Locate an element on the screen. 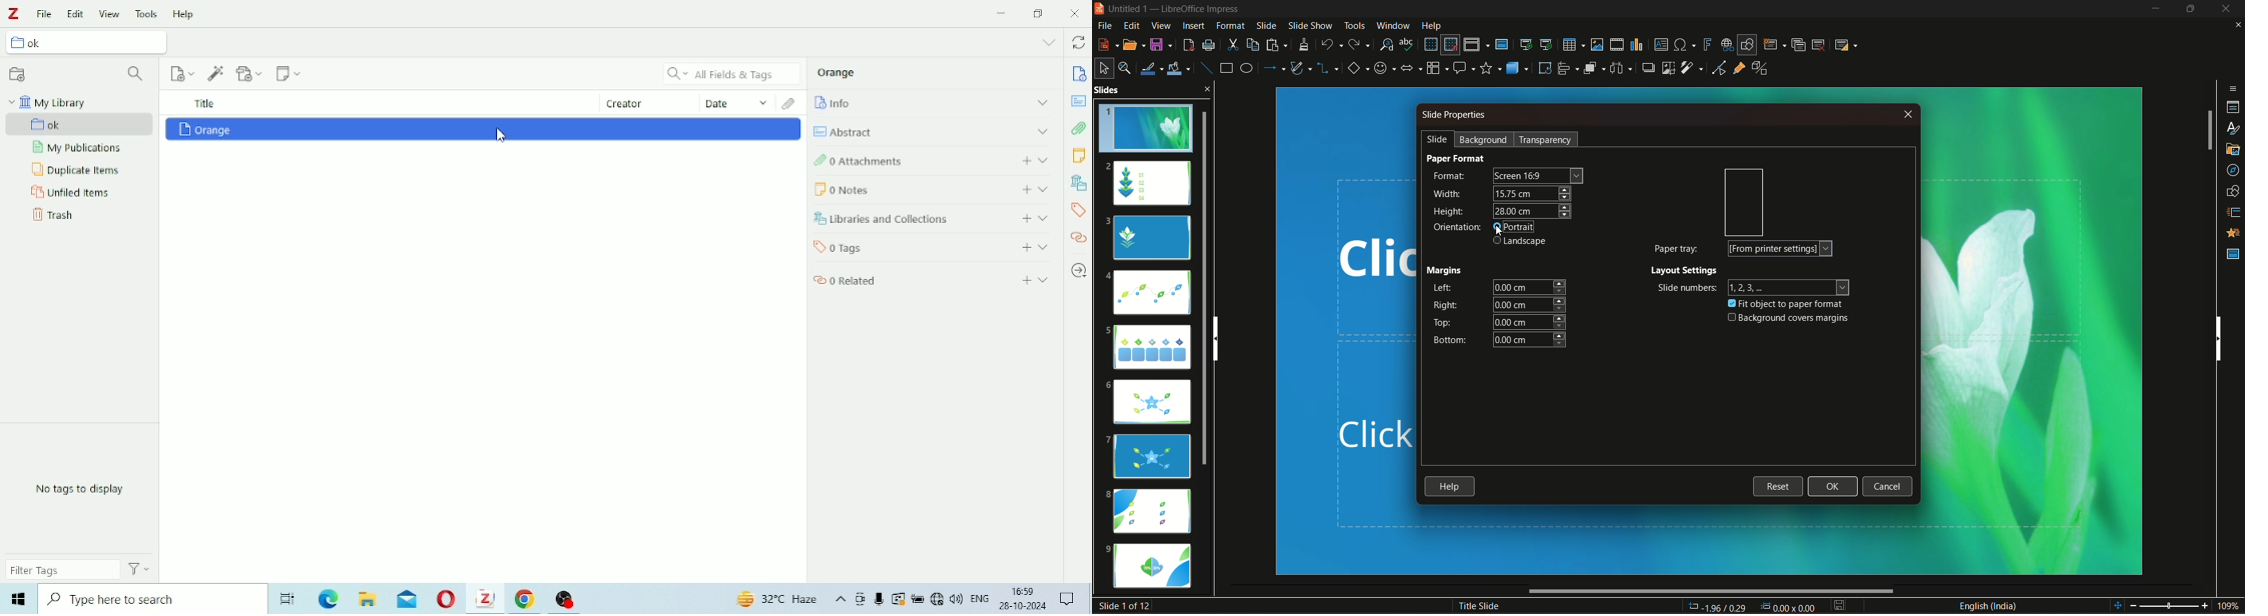 This screenshot has height=616, width=2268. Date is located at coordinates (737, 102).